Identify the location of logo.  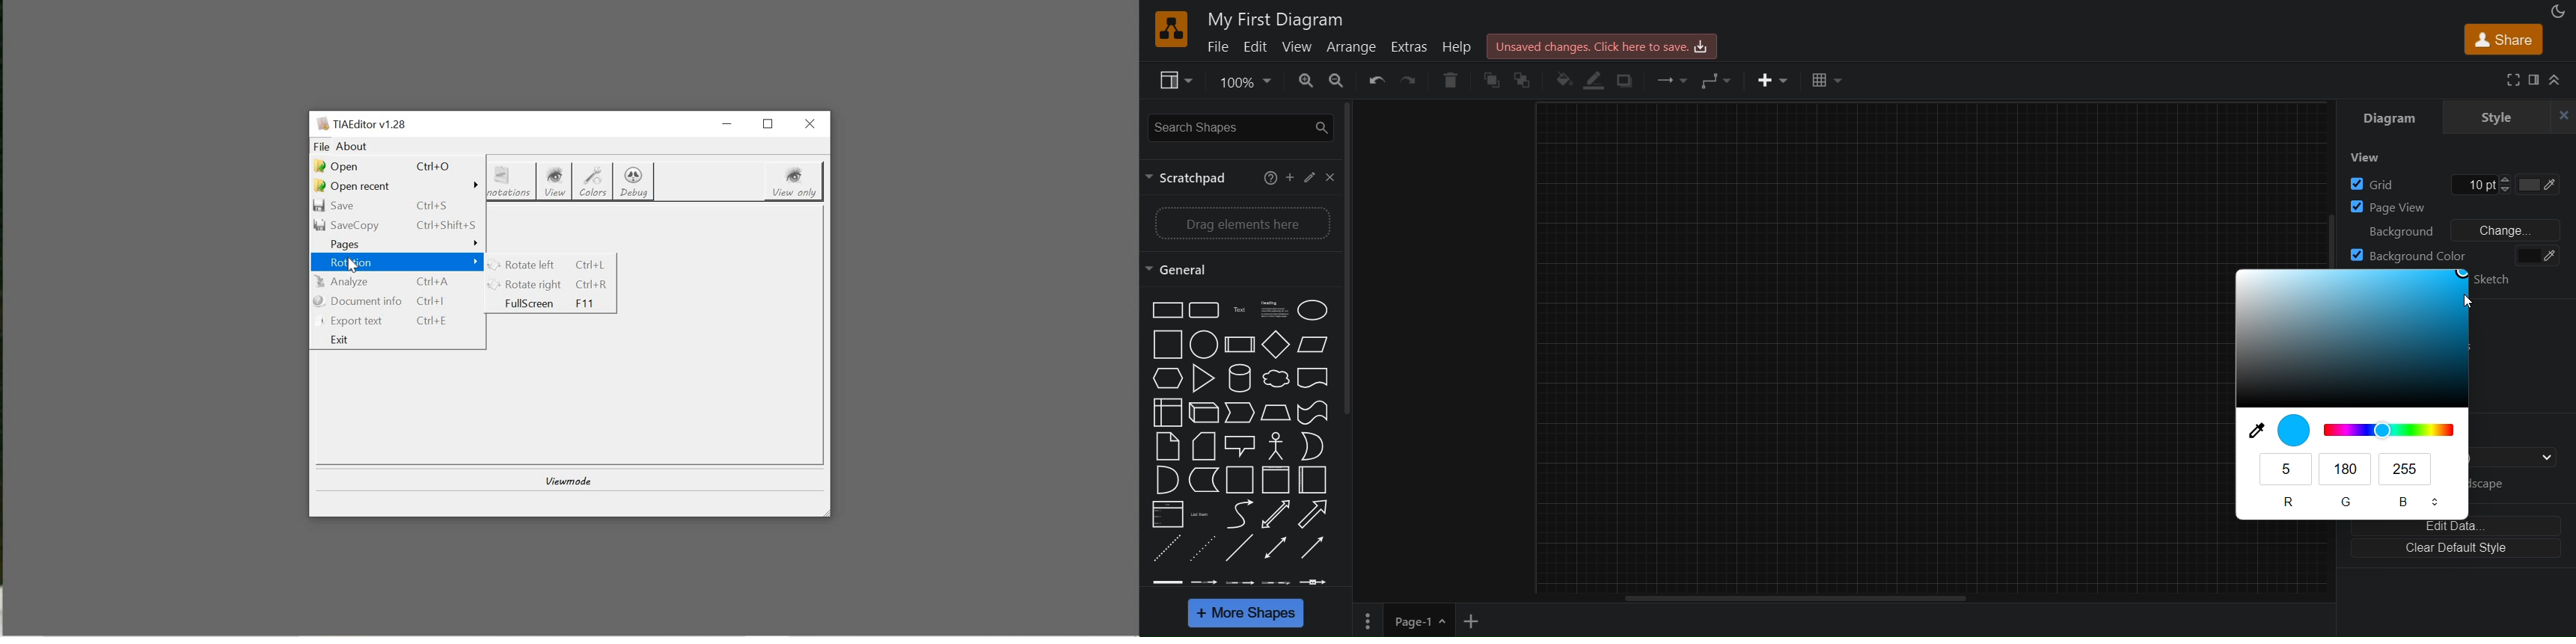
(1172, 28).